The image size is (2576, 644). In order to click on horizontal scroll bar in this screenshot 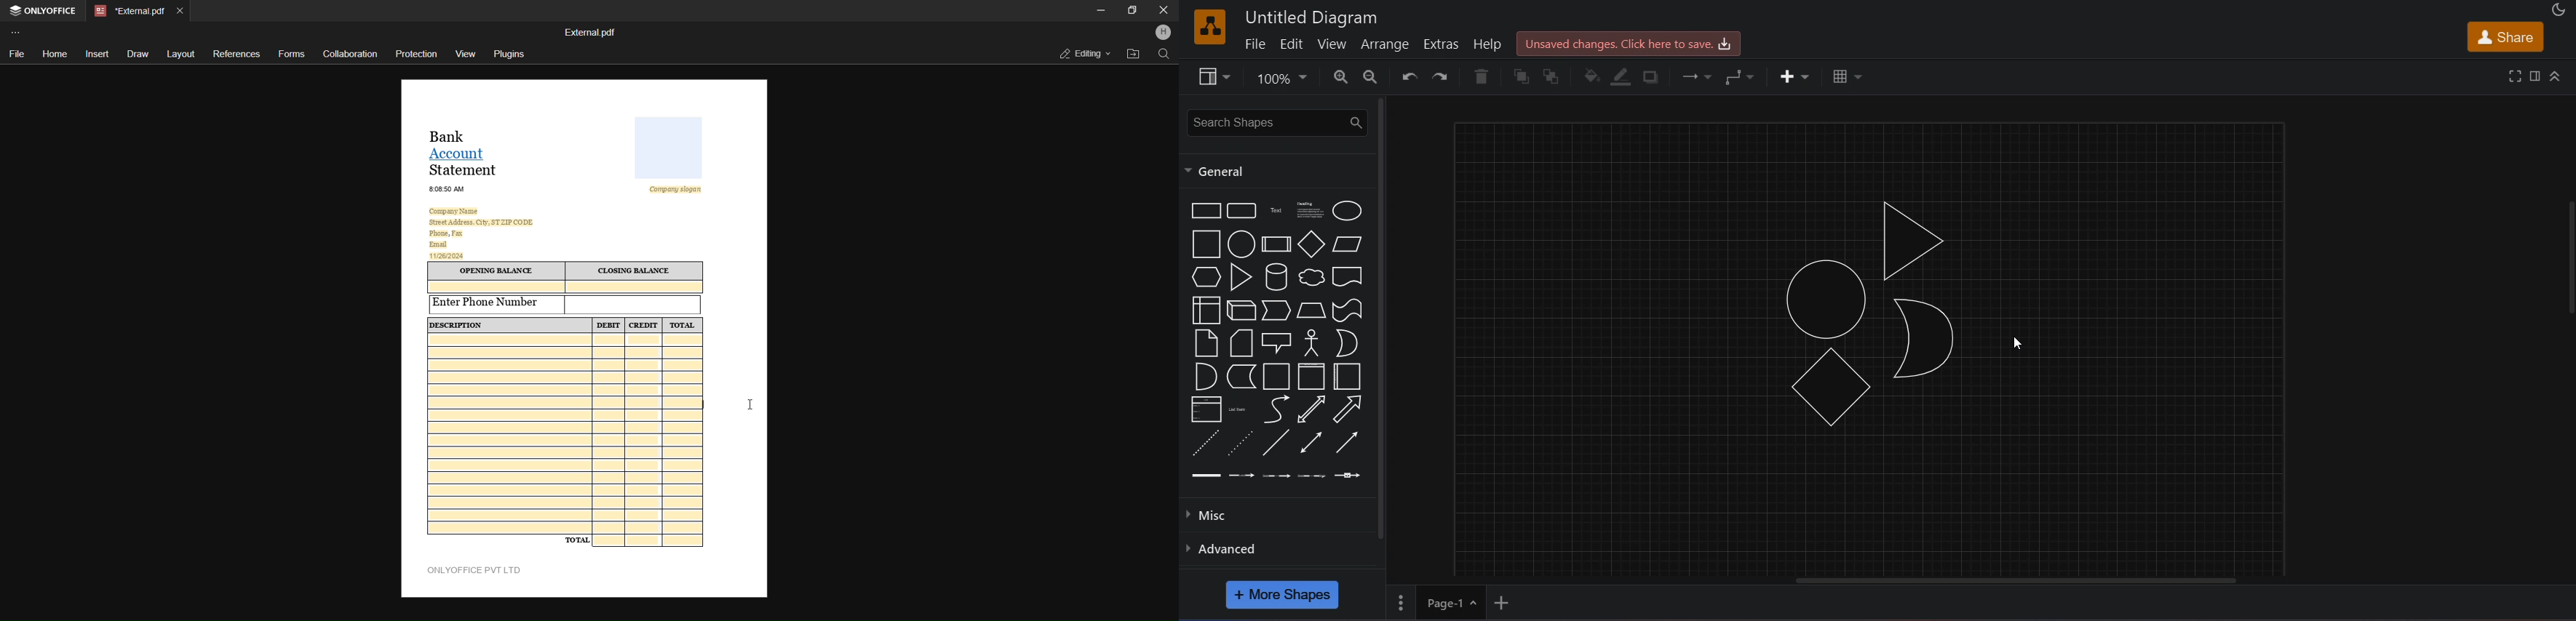, I will do `click(2014, 582)`.